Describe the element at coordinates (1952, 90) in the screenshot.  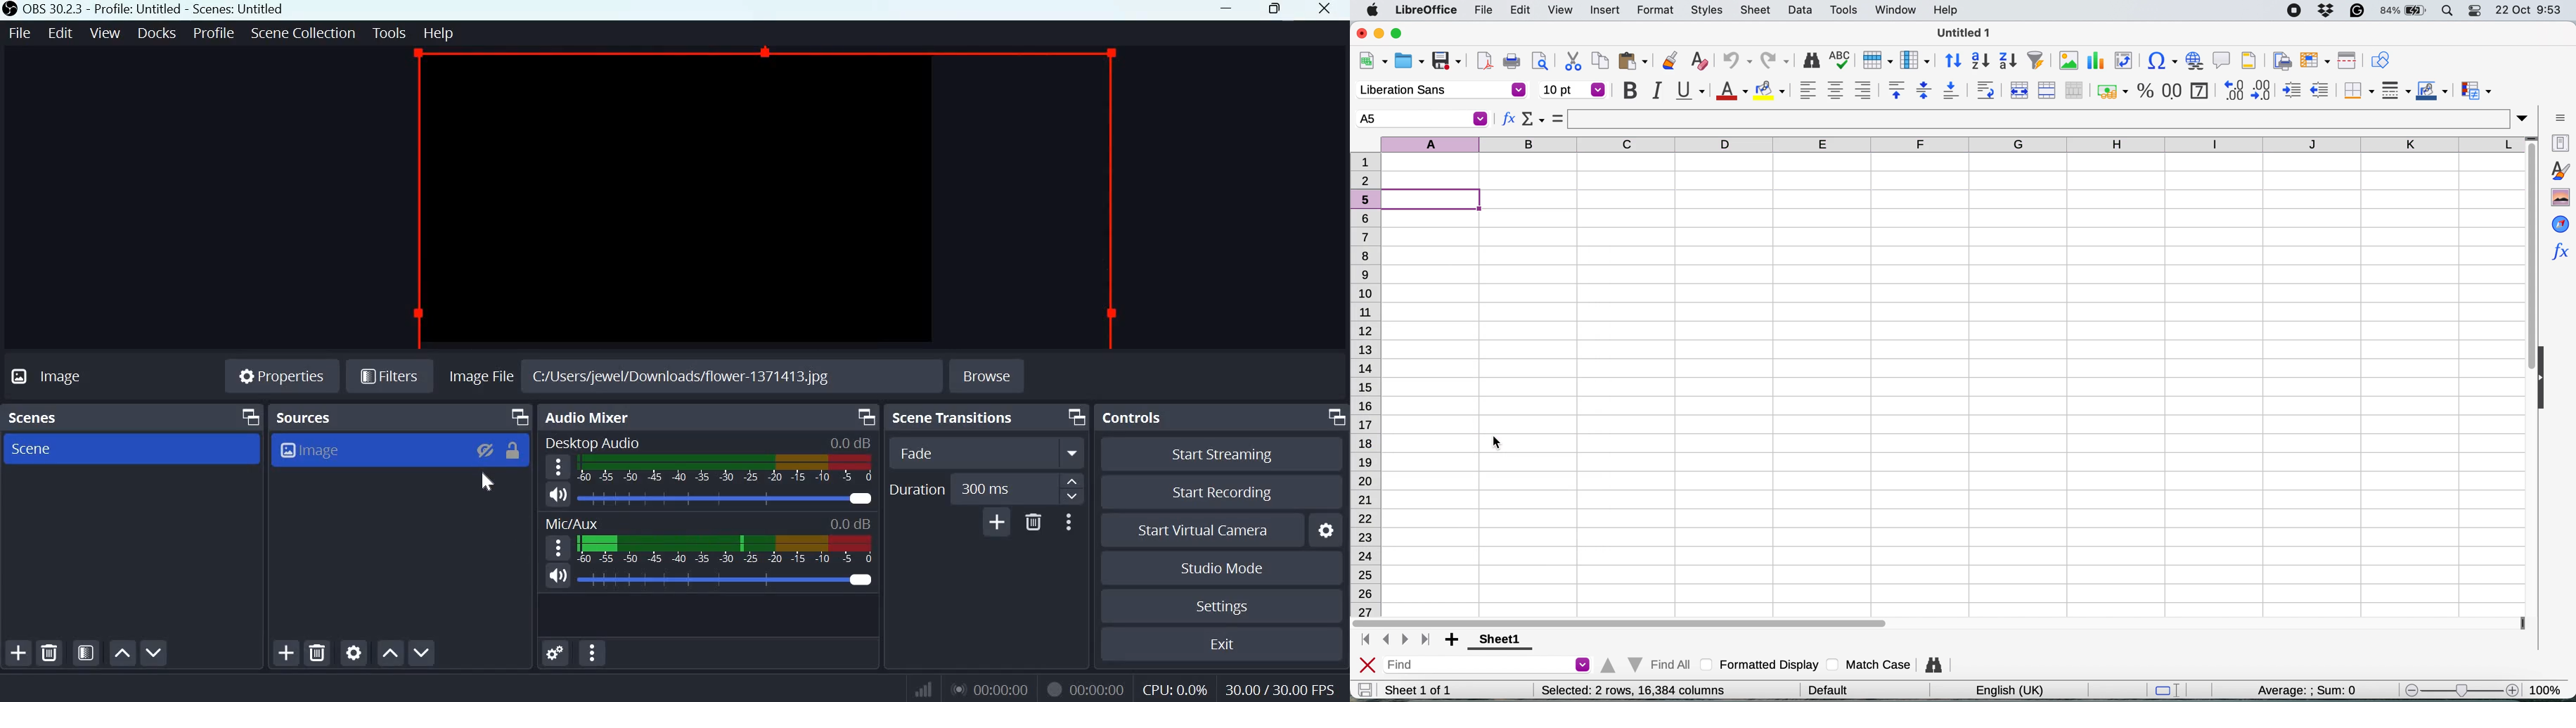
I see `align bottom` at that location.